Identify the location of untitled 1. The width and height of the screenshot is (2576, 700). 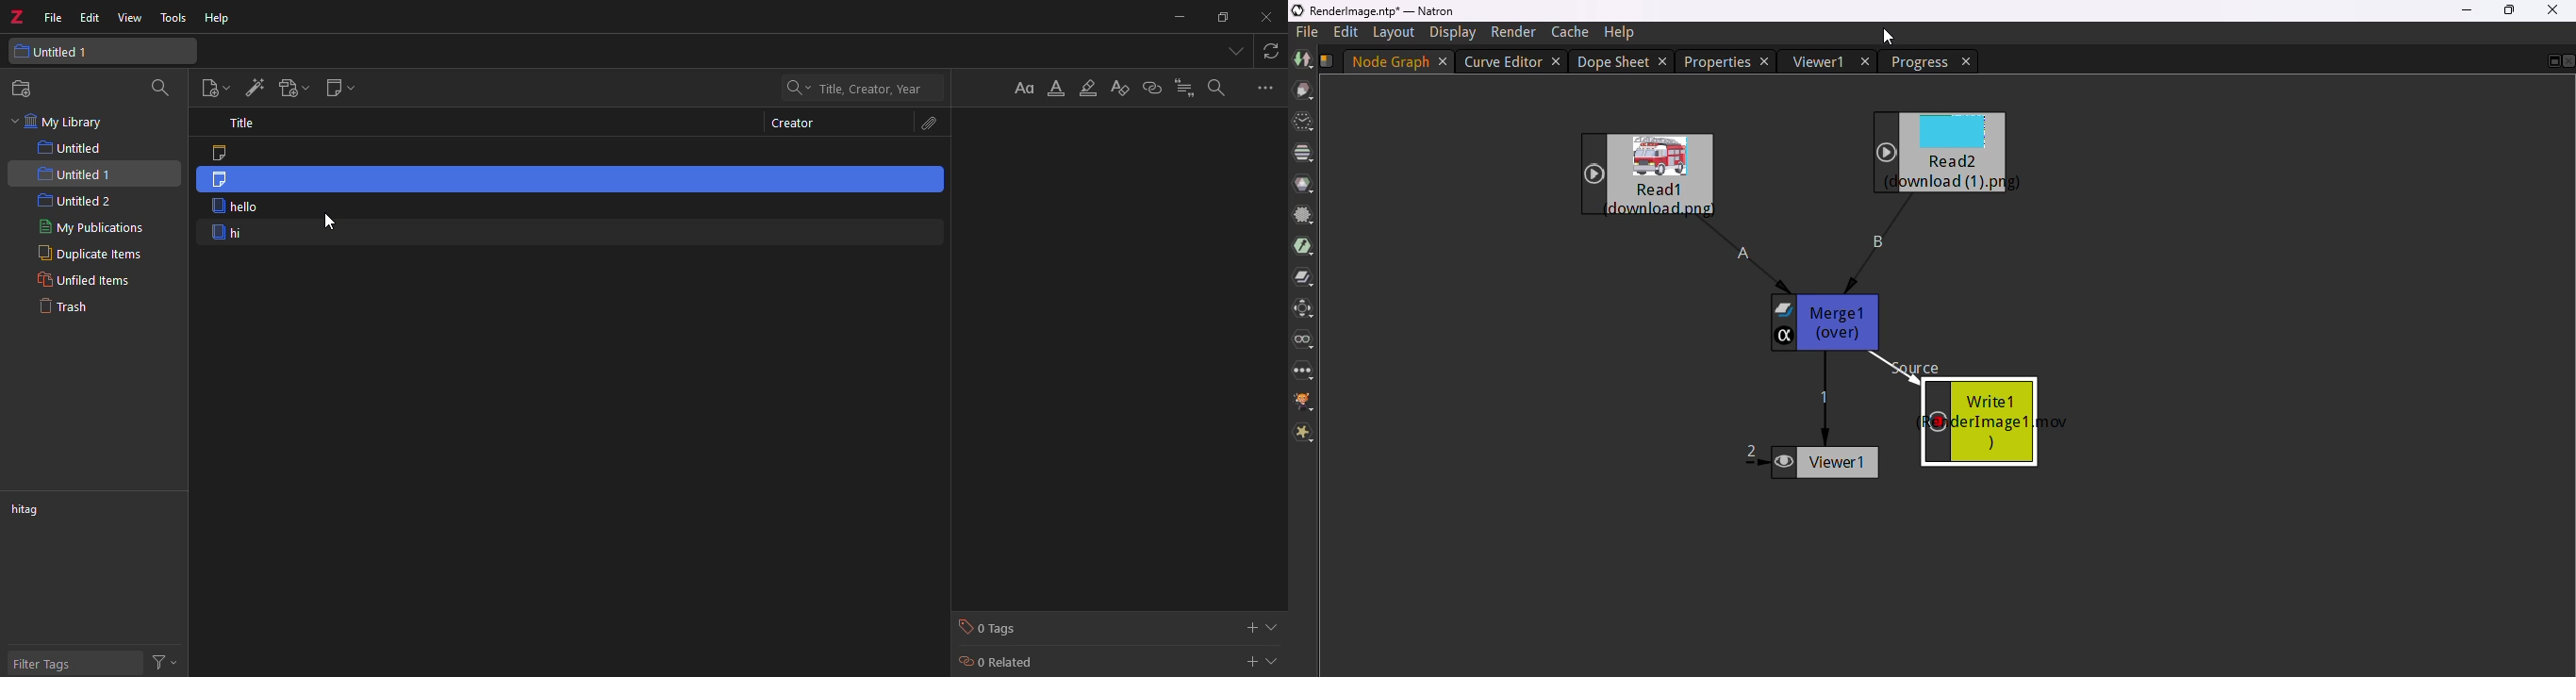
(58, 52).